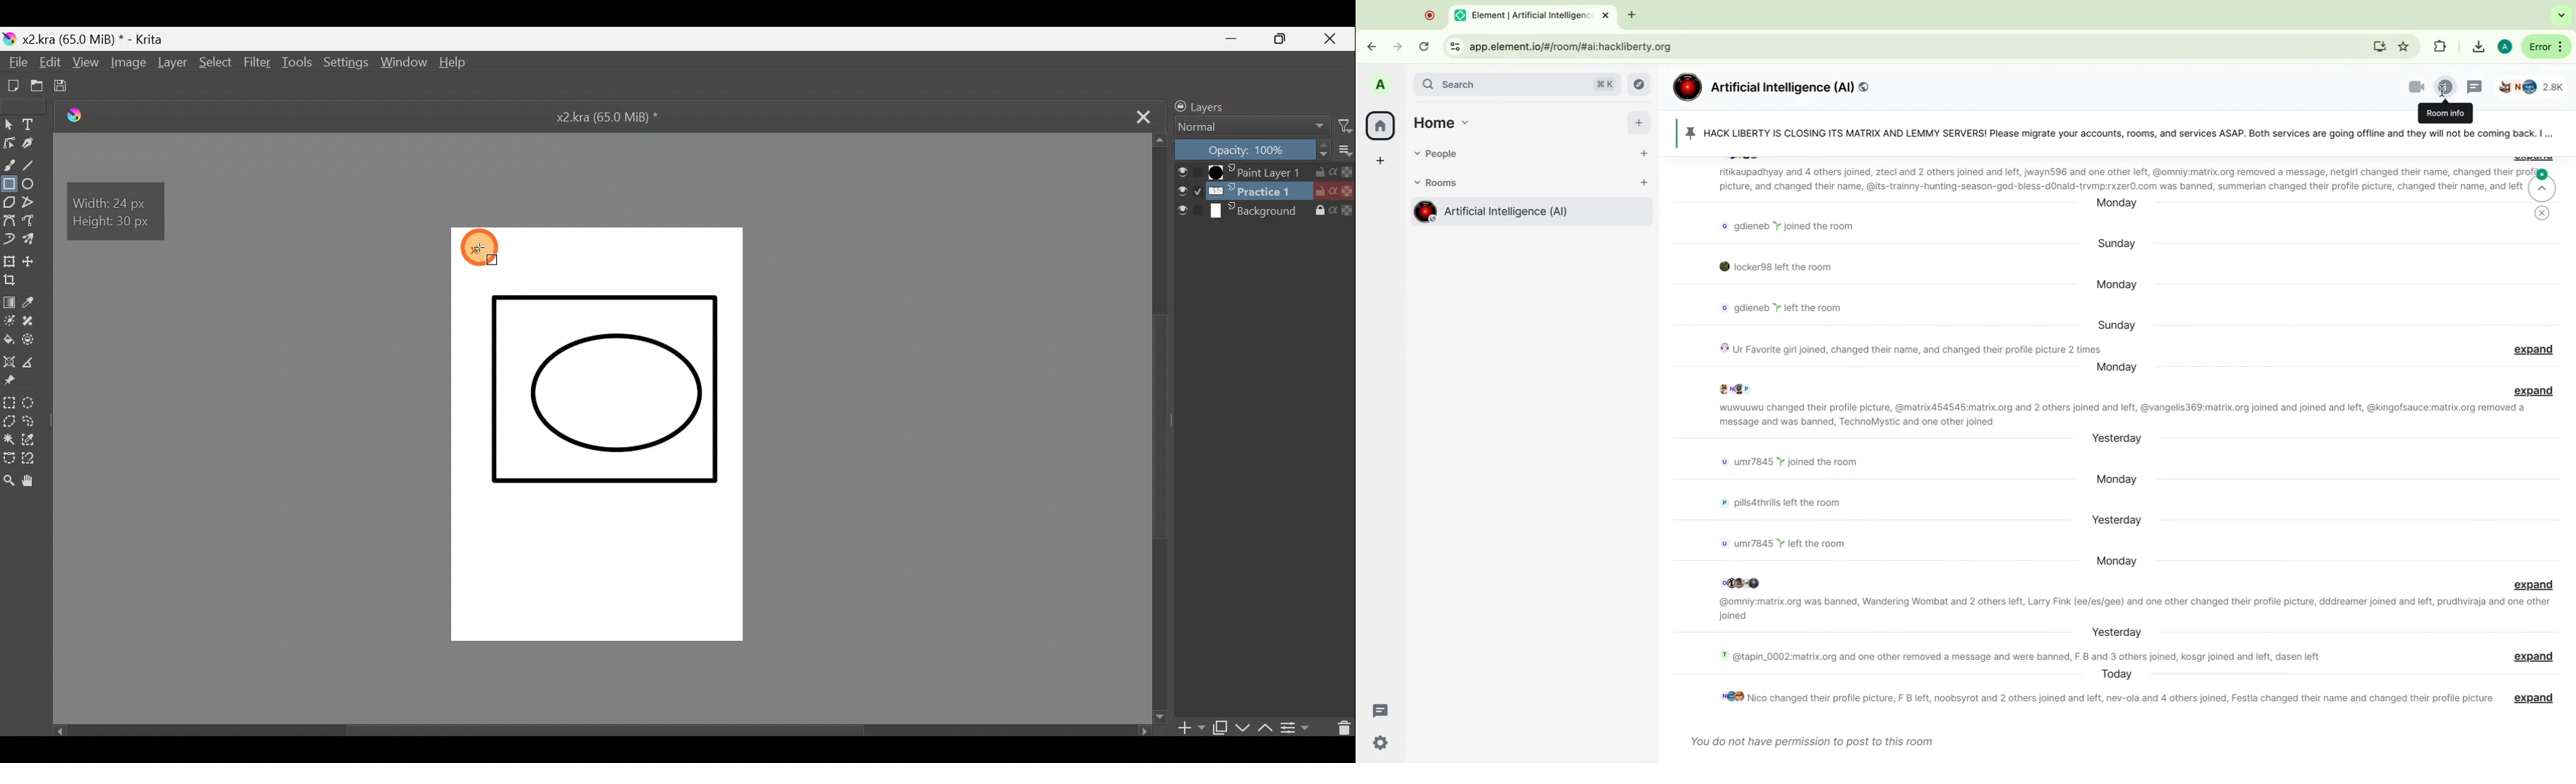 The width and height of the screenshot is (2576, 784). I want to click on message, so click(2122, 416).